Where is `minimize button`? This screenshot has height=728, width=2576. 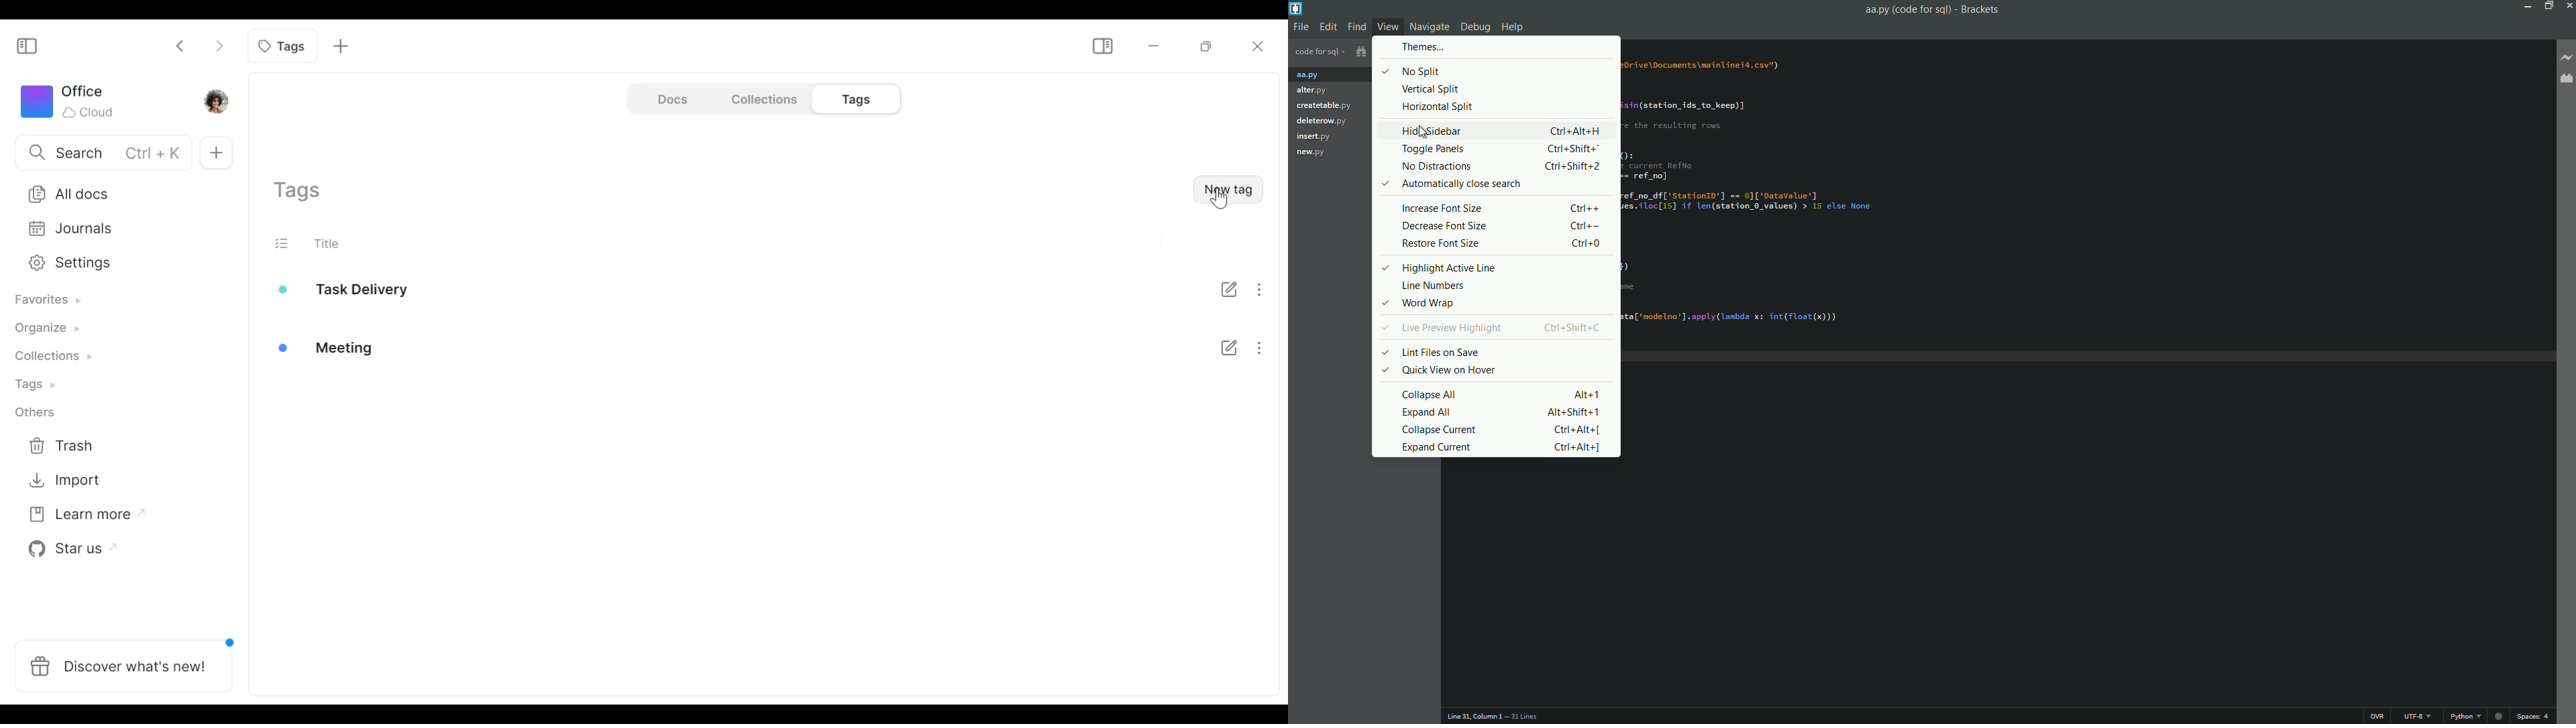 minimize button is located at coordinates (2523, 6).